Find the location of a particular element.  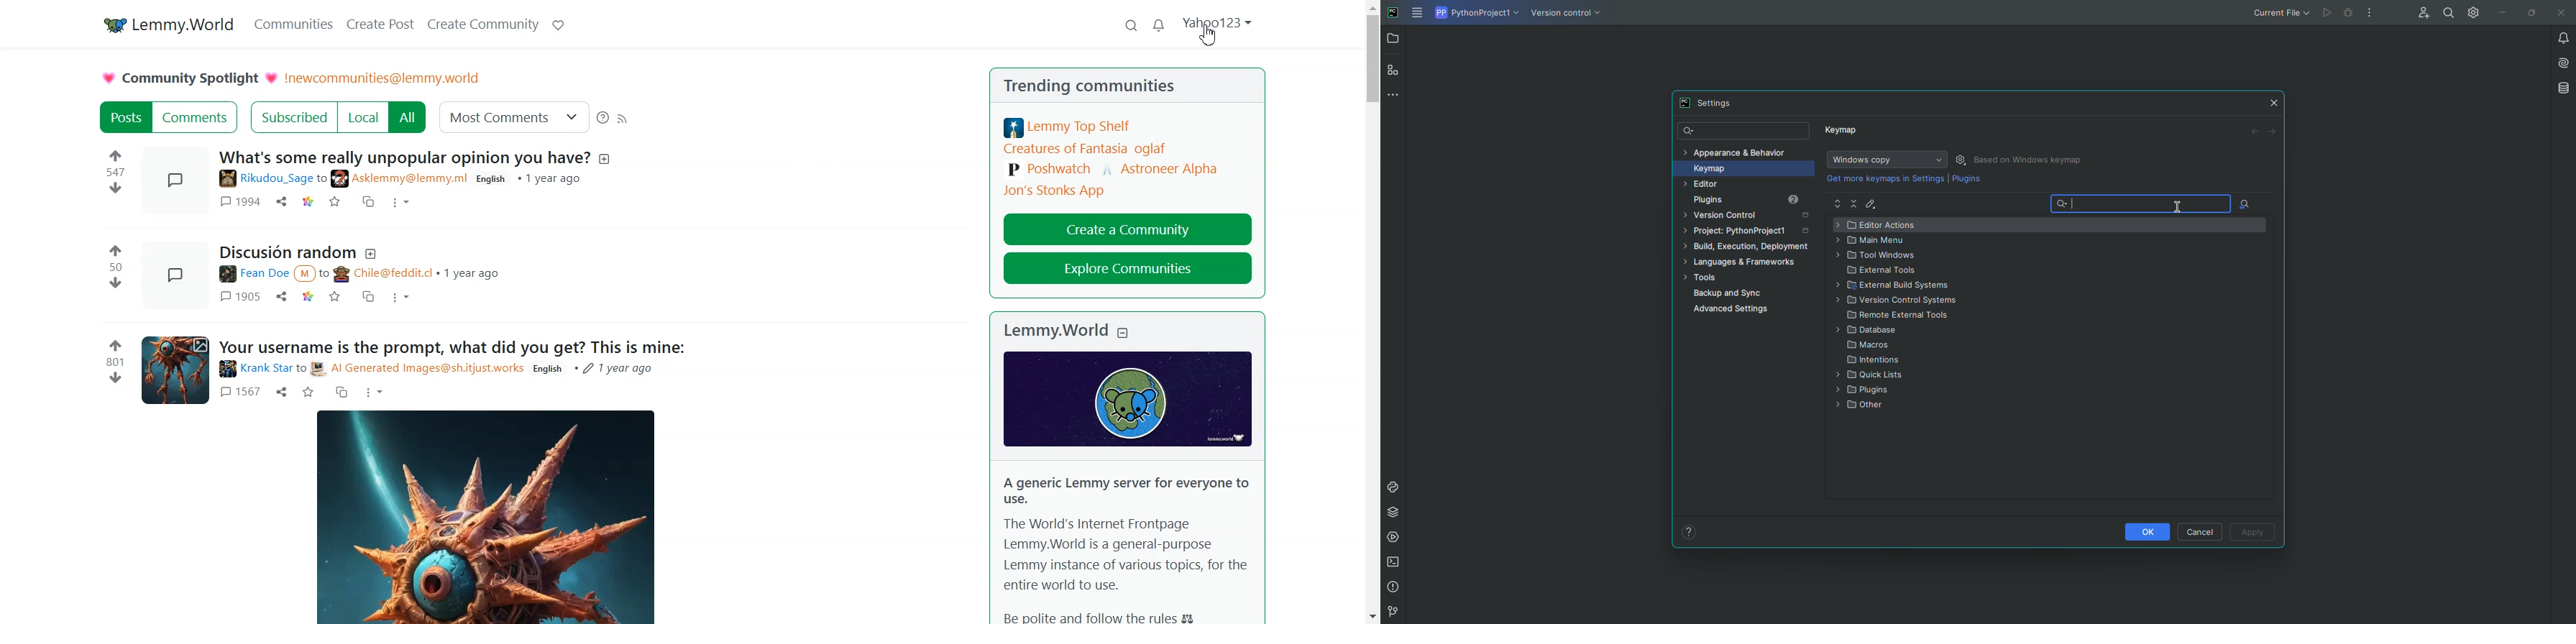

share is located at coordinates (281, 201).